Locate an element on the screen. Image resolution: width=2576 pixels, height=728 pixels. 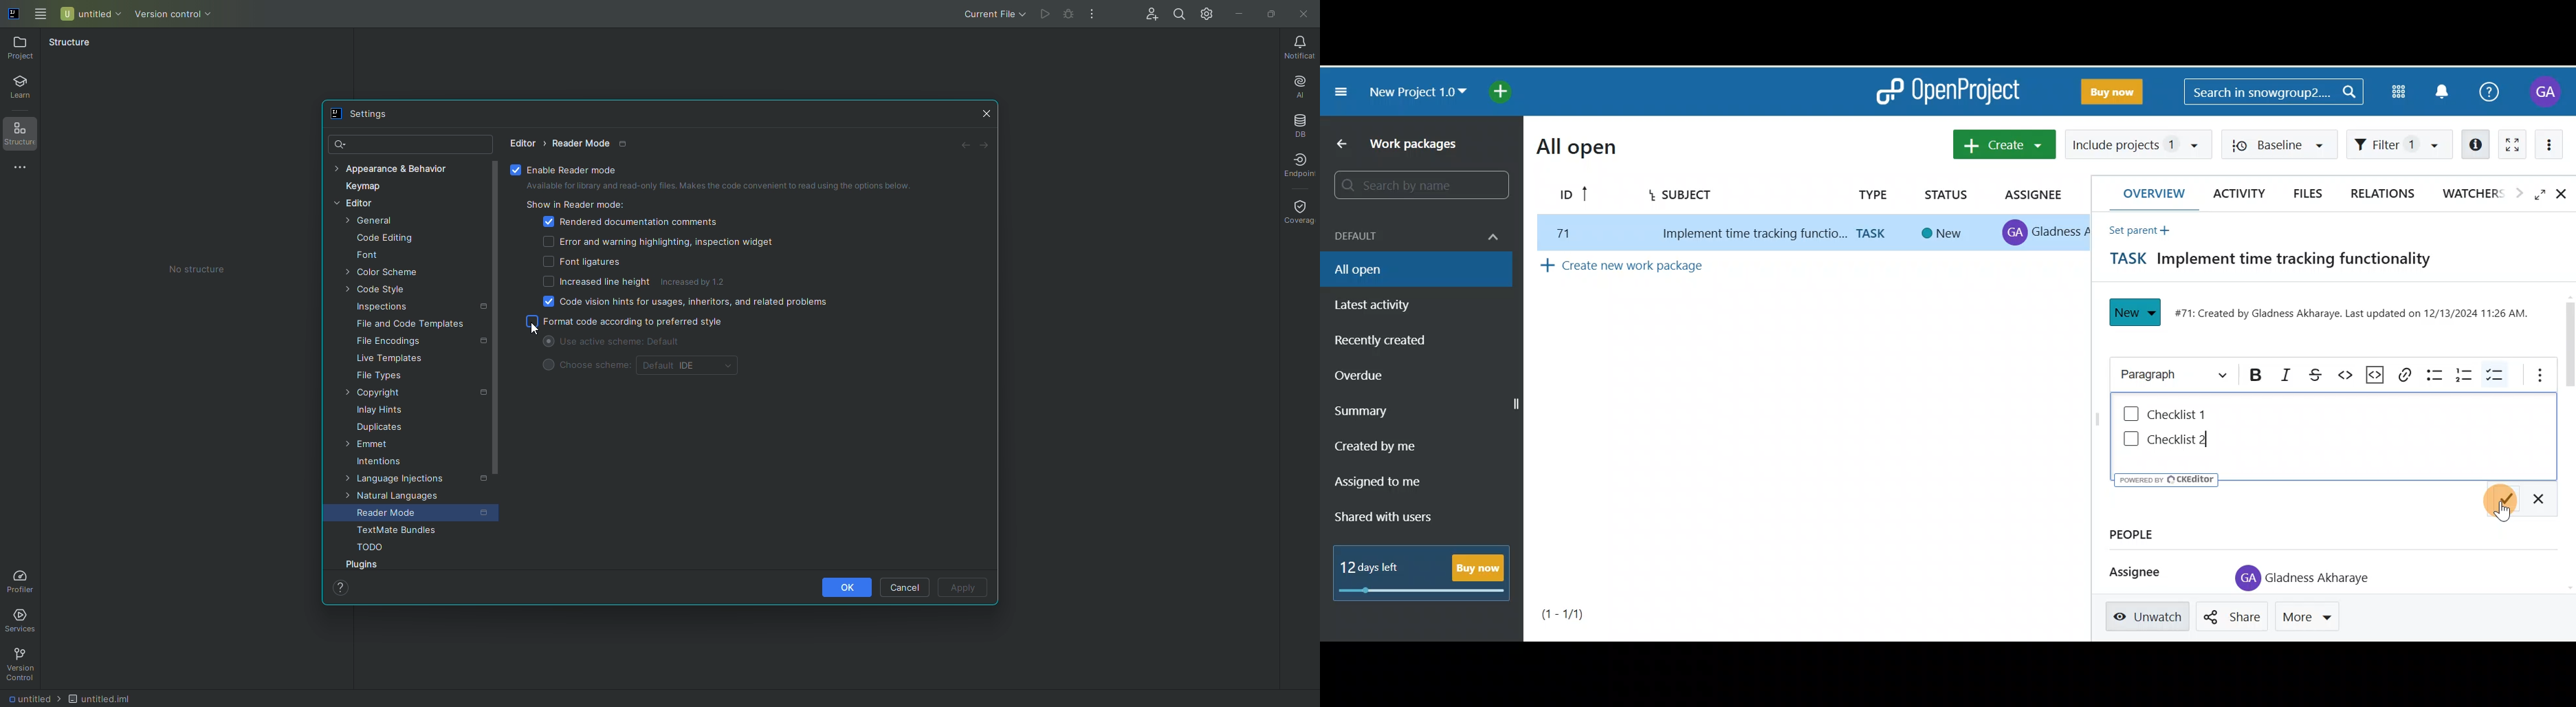
Close details view is located at coordinates (2564, 195).